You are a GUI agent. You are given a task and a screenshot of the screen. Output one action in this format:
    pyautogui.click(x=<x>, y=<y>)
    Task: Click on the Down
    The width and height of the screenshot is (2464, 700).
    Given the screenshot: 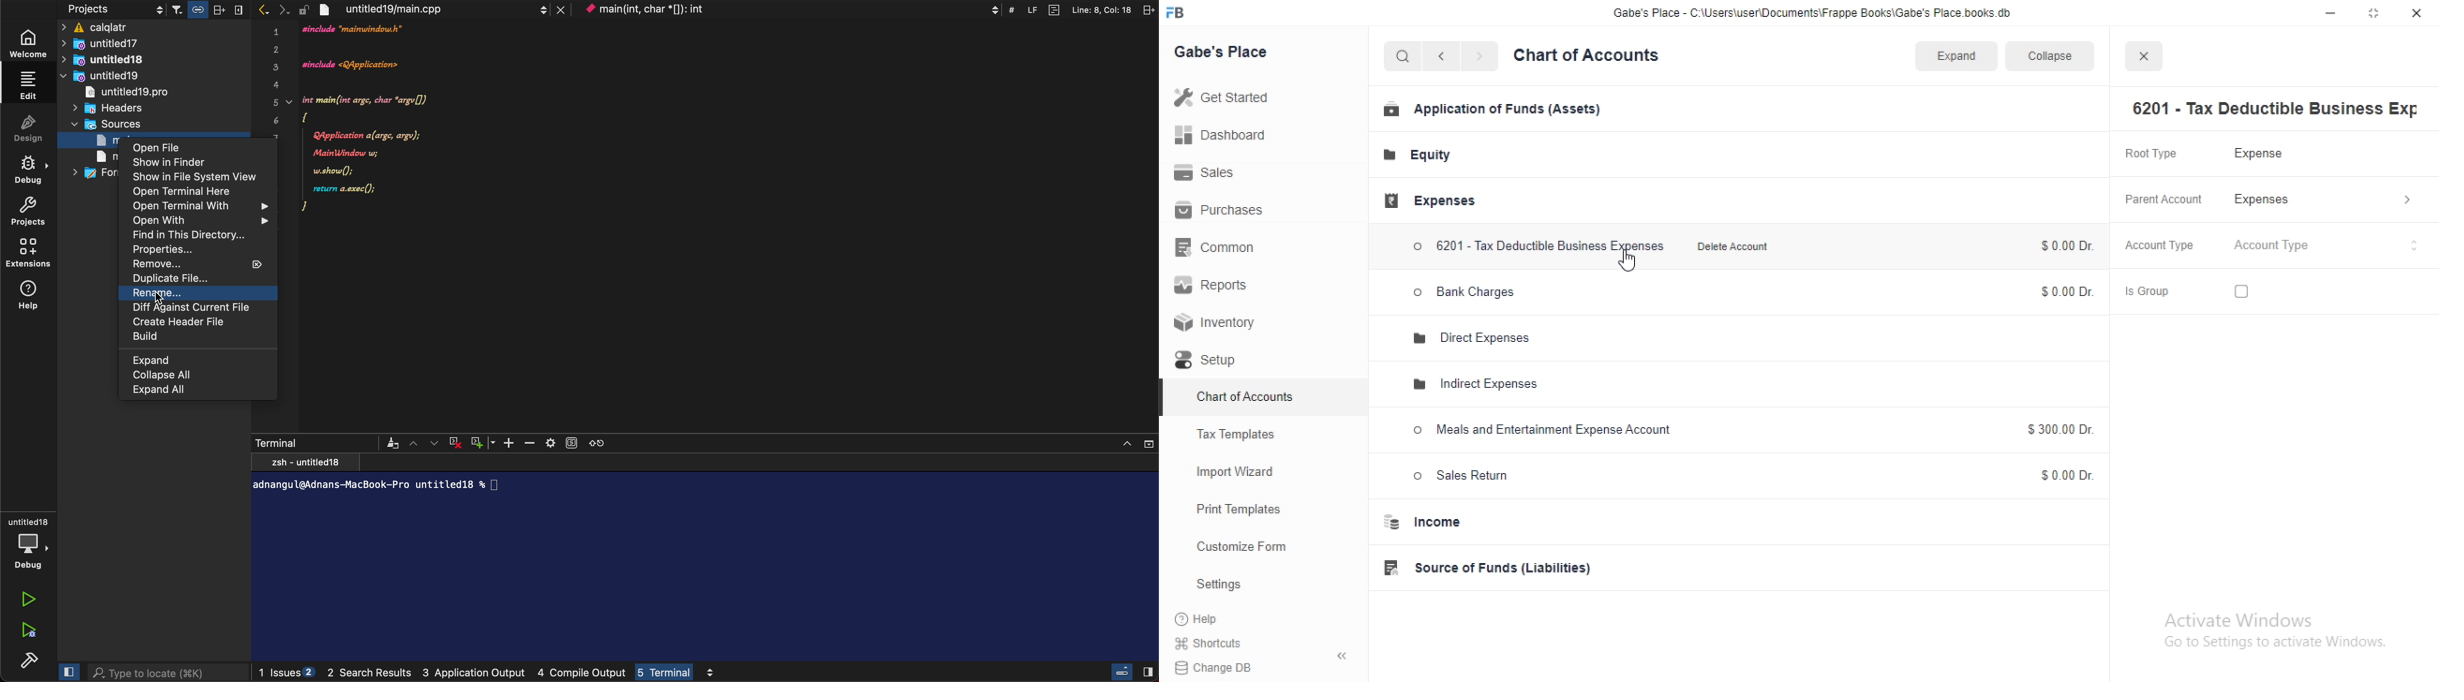 What is the action you would take?
    pyautogui.click(x=436, y=442)
    